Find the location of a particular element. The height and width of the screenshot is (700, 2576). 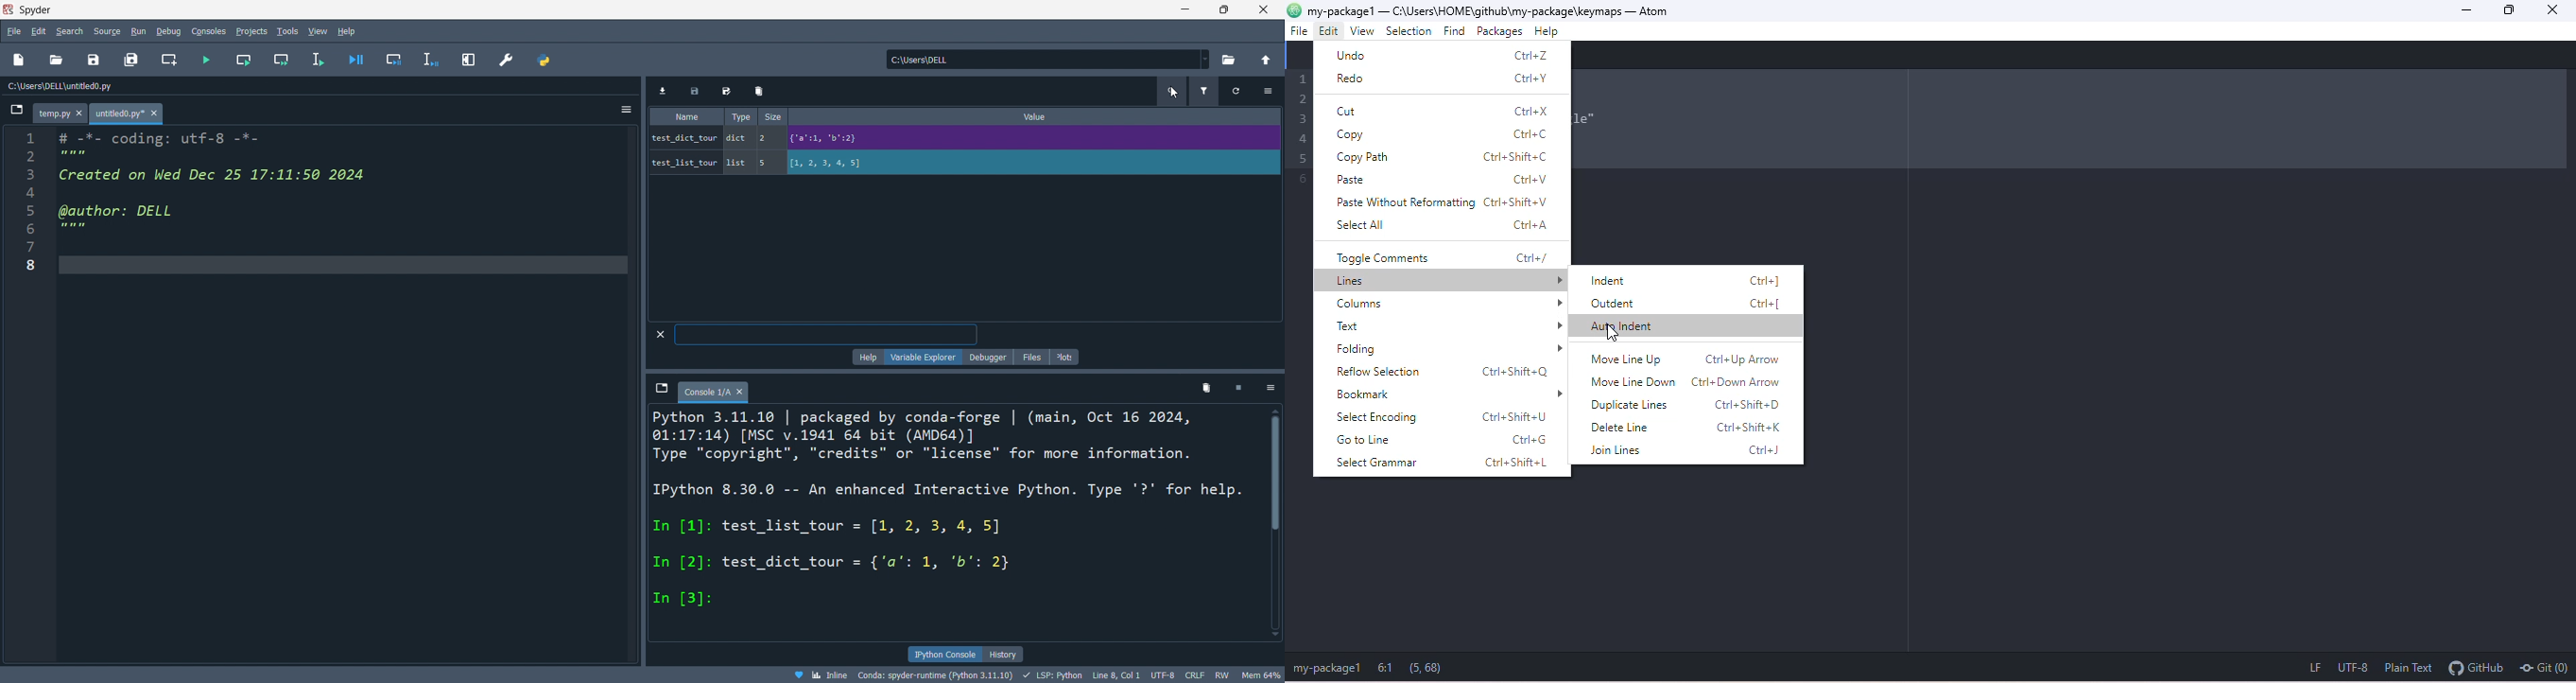

history is located at coordinates (1006, 654).